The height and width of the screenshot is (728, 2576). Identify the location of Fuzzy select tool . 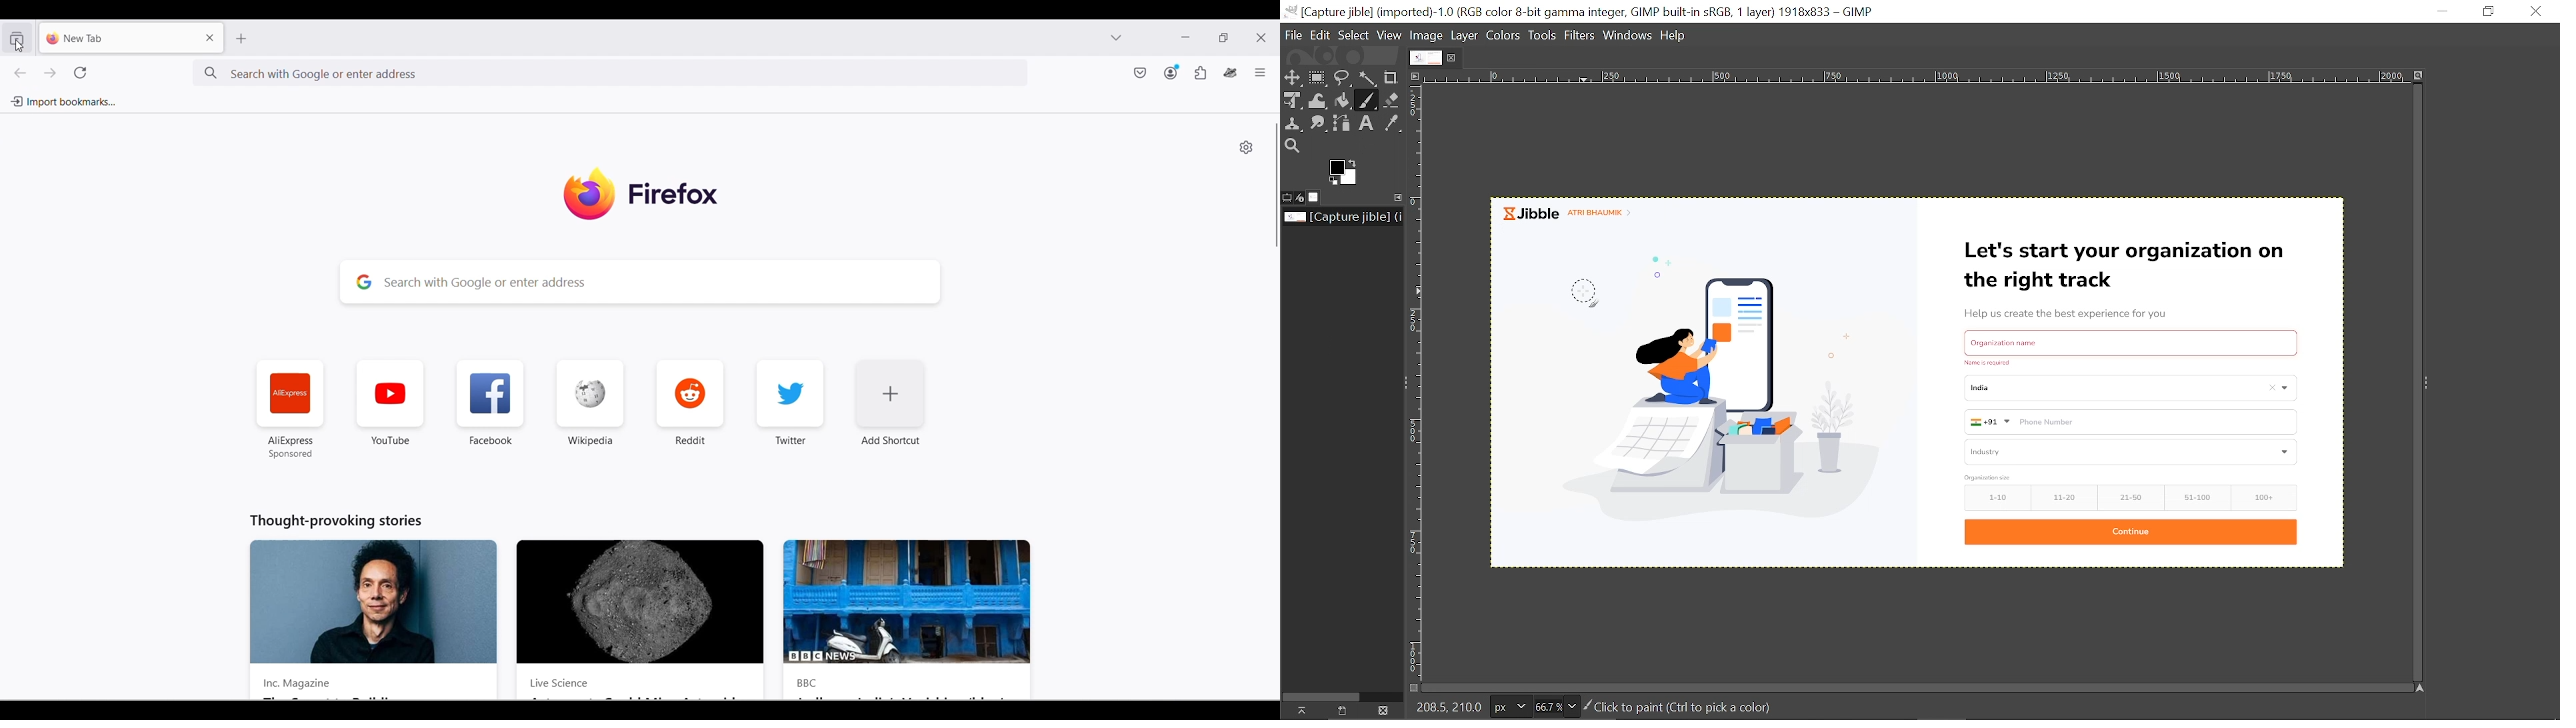
(1368, 80).